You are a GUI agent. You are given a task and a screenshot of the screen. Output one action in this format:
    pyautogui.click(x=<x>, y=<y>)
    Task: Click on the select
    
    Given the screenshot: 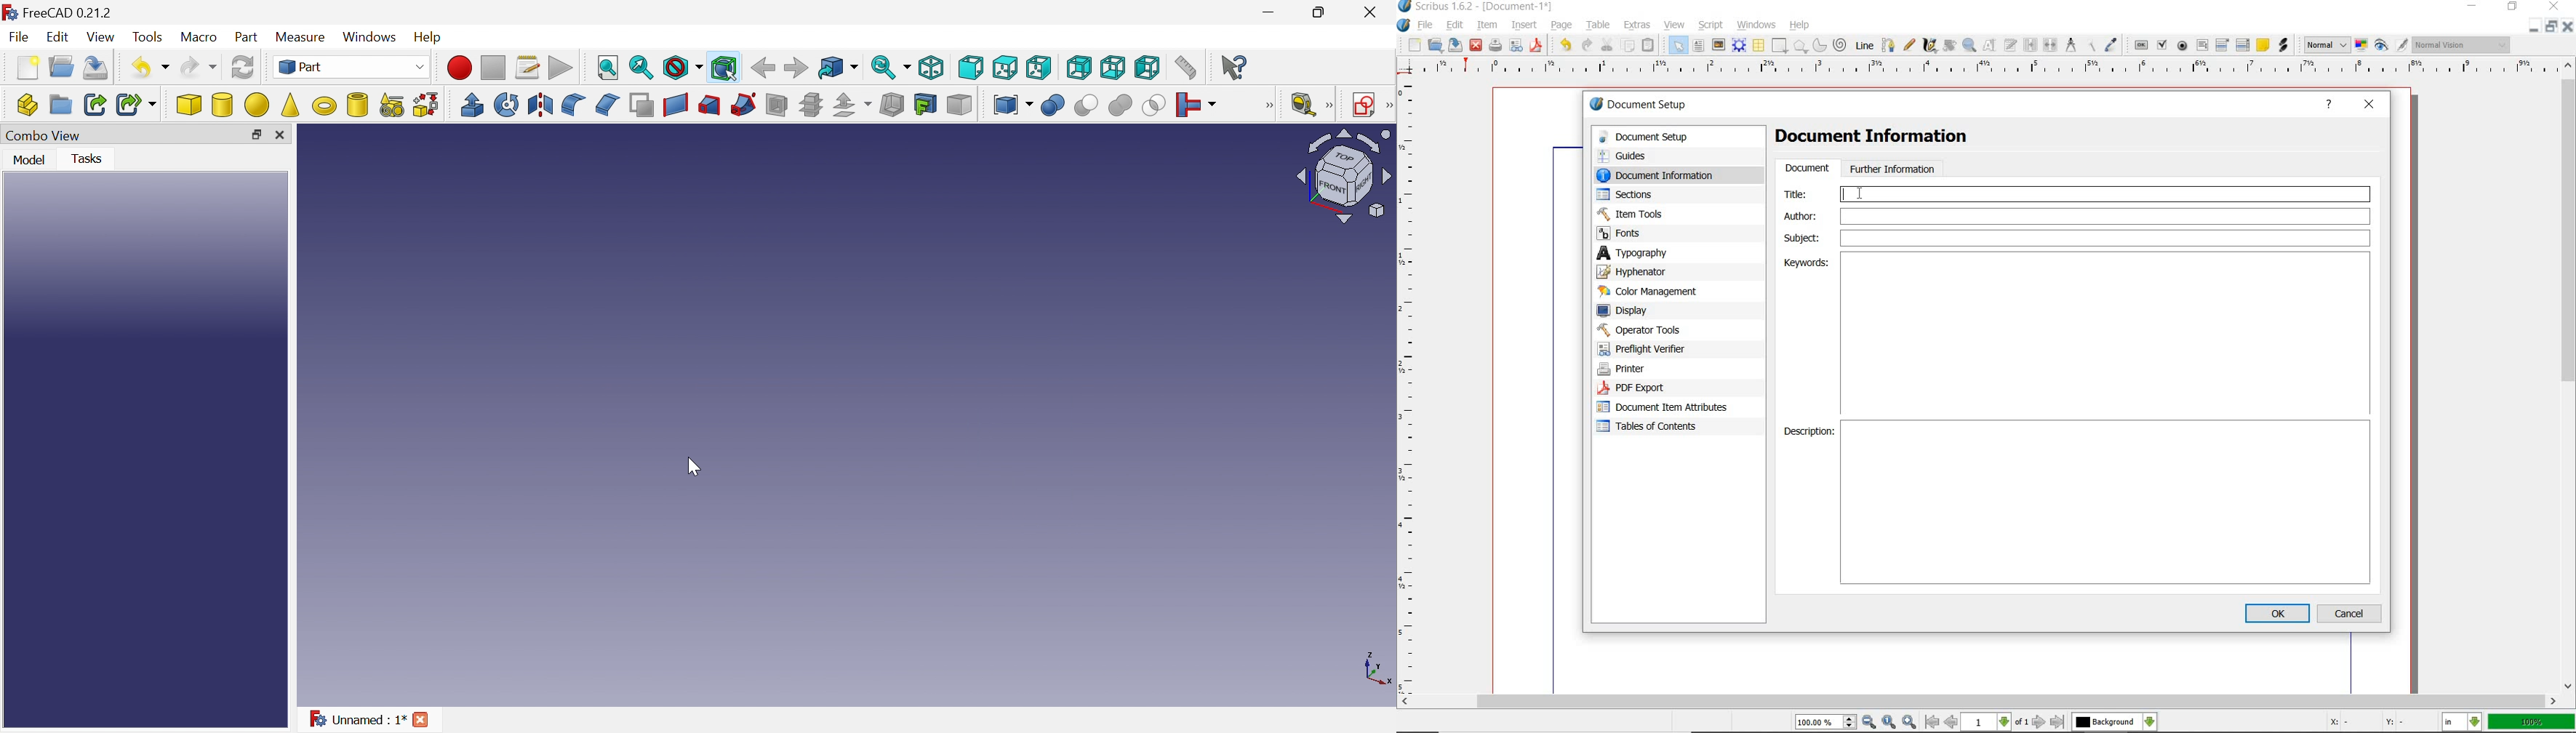 What is the action you would take?
    pyautogui.click(x=1679, y=45)
    